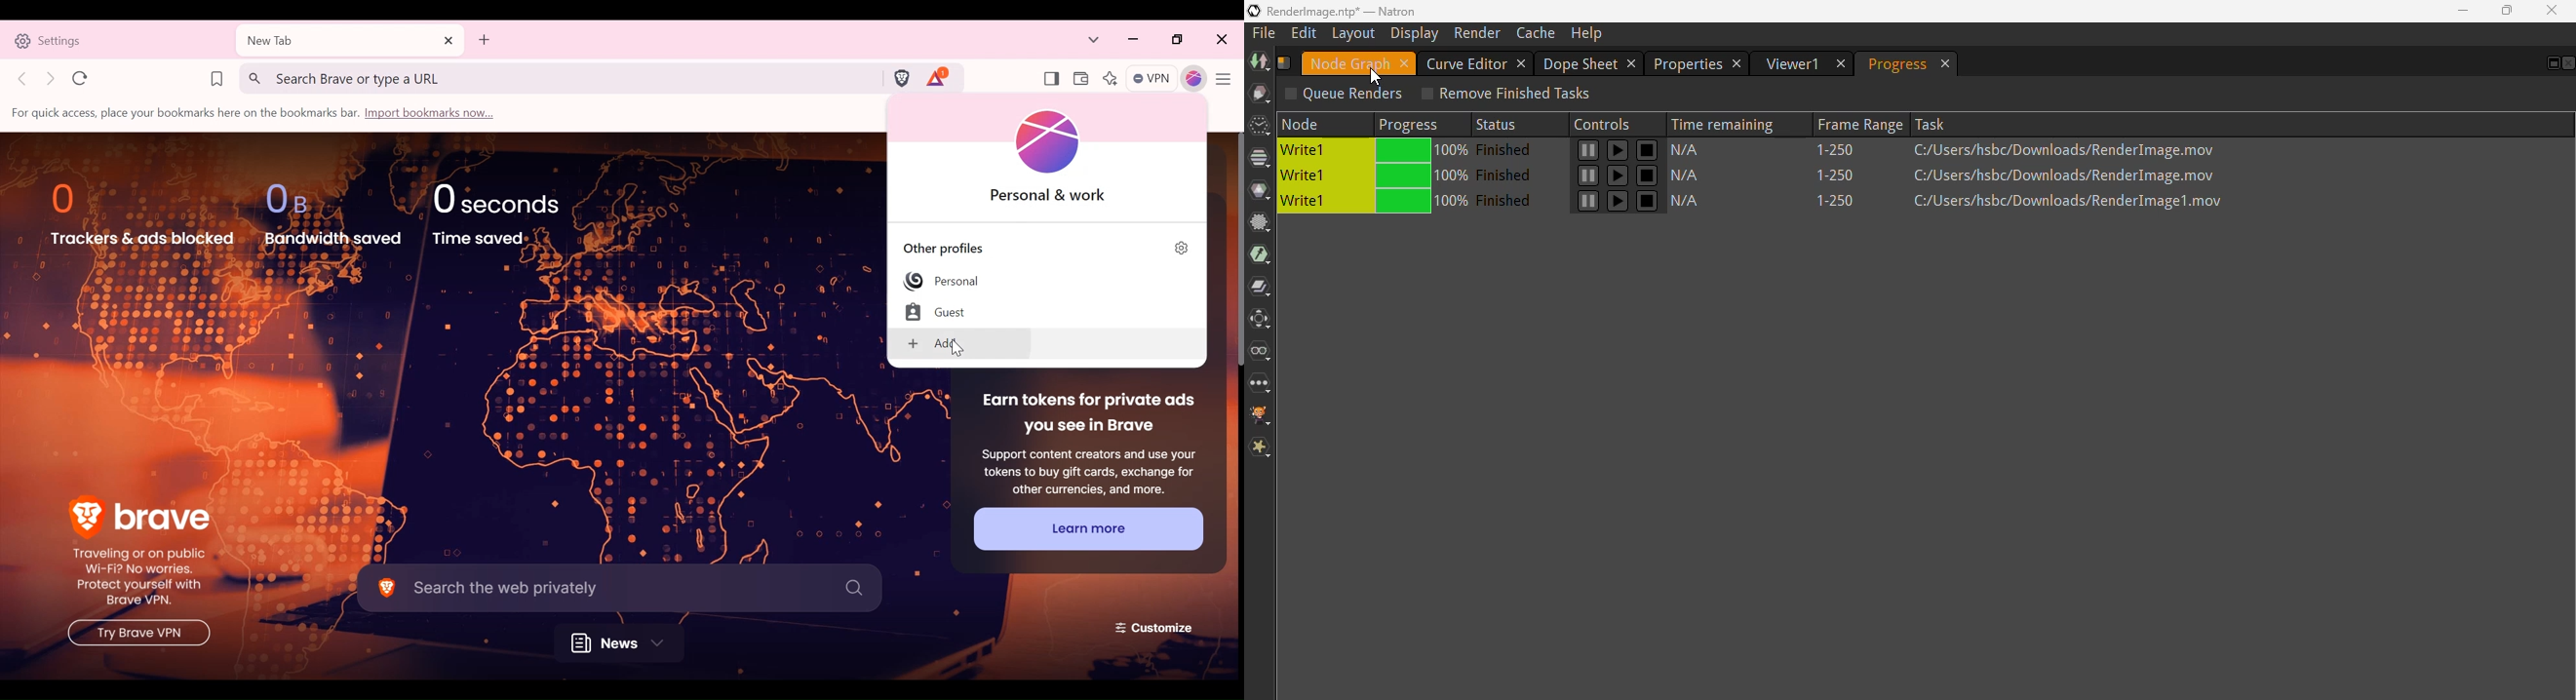  What do you see at coordinates (1051, 80) in the screenshot?
I see `Show/Hide Sidebar` at bounding box center [1051, 80].